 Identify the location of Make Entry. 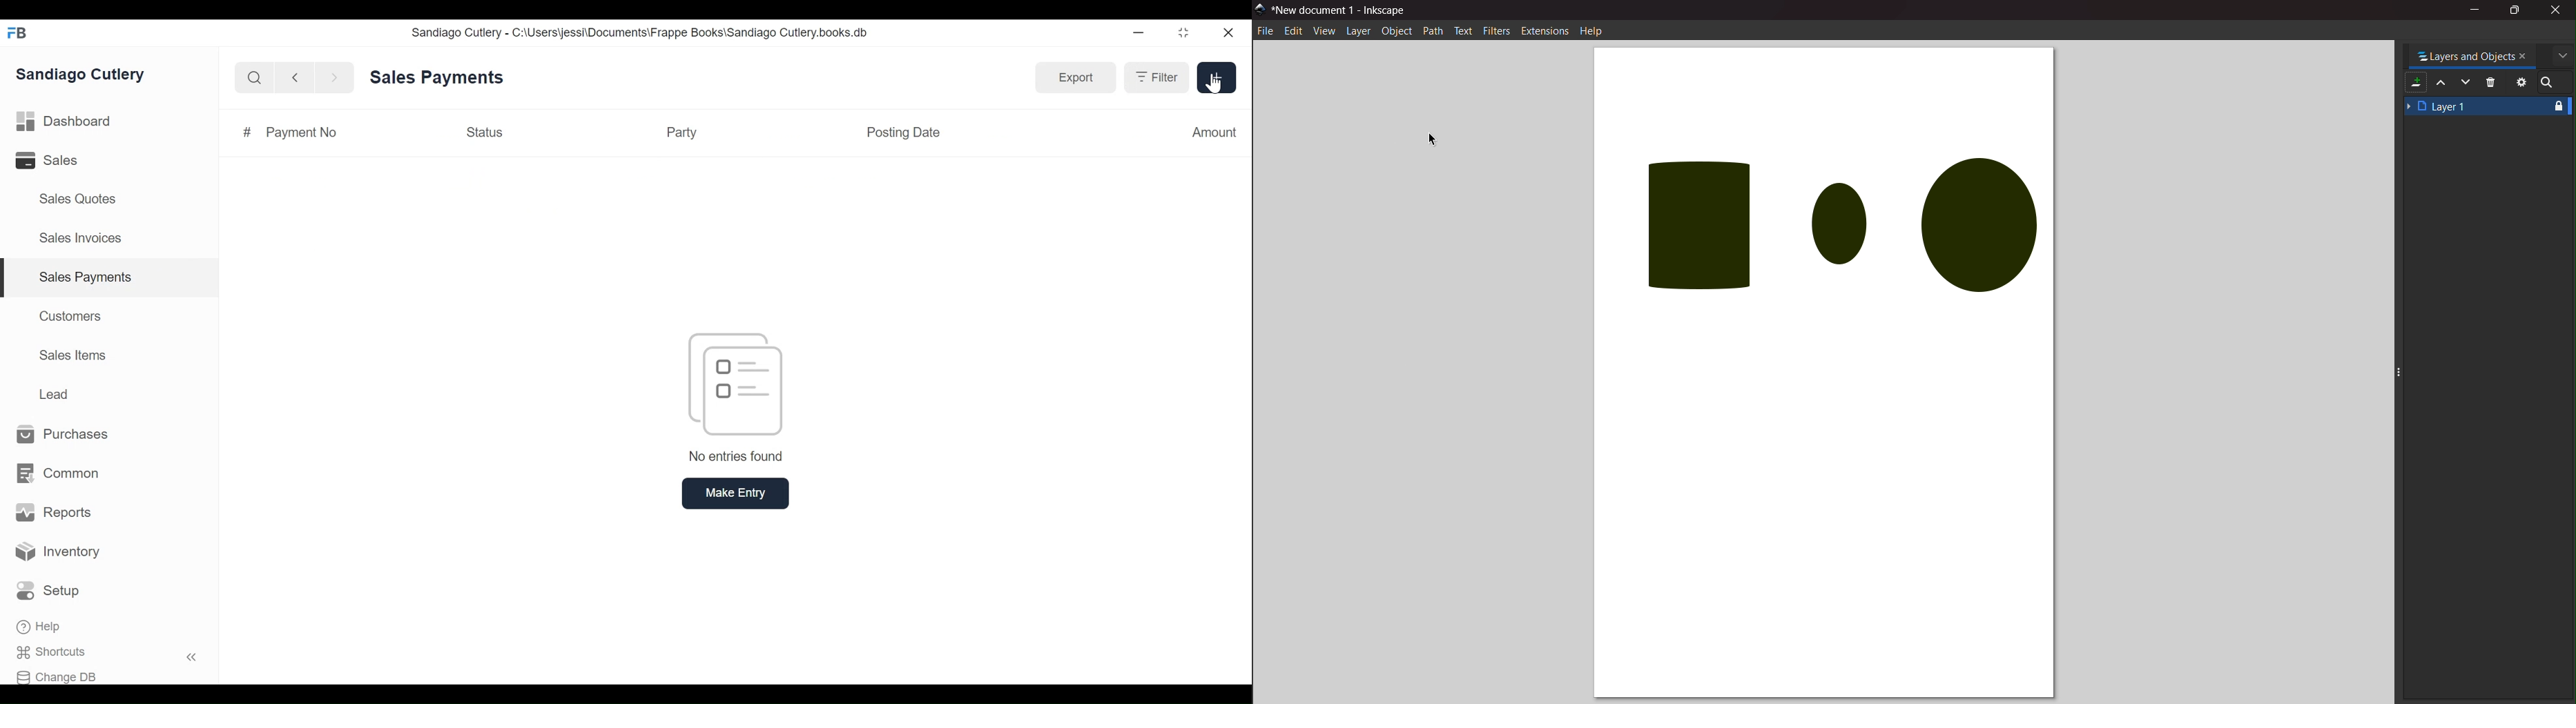
(737, 493).